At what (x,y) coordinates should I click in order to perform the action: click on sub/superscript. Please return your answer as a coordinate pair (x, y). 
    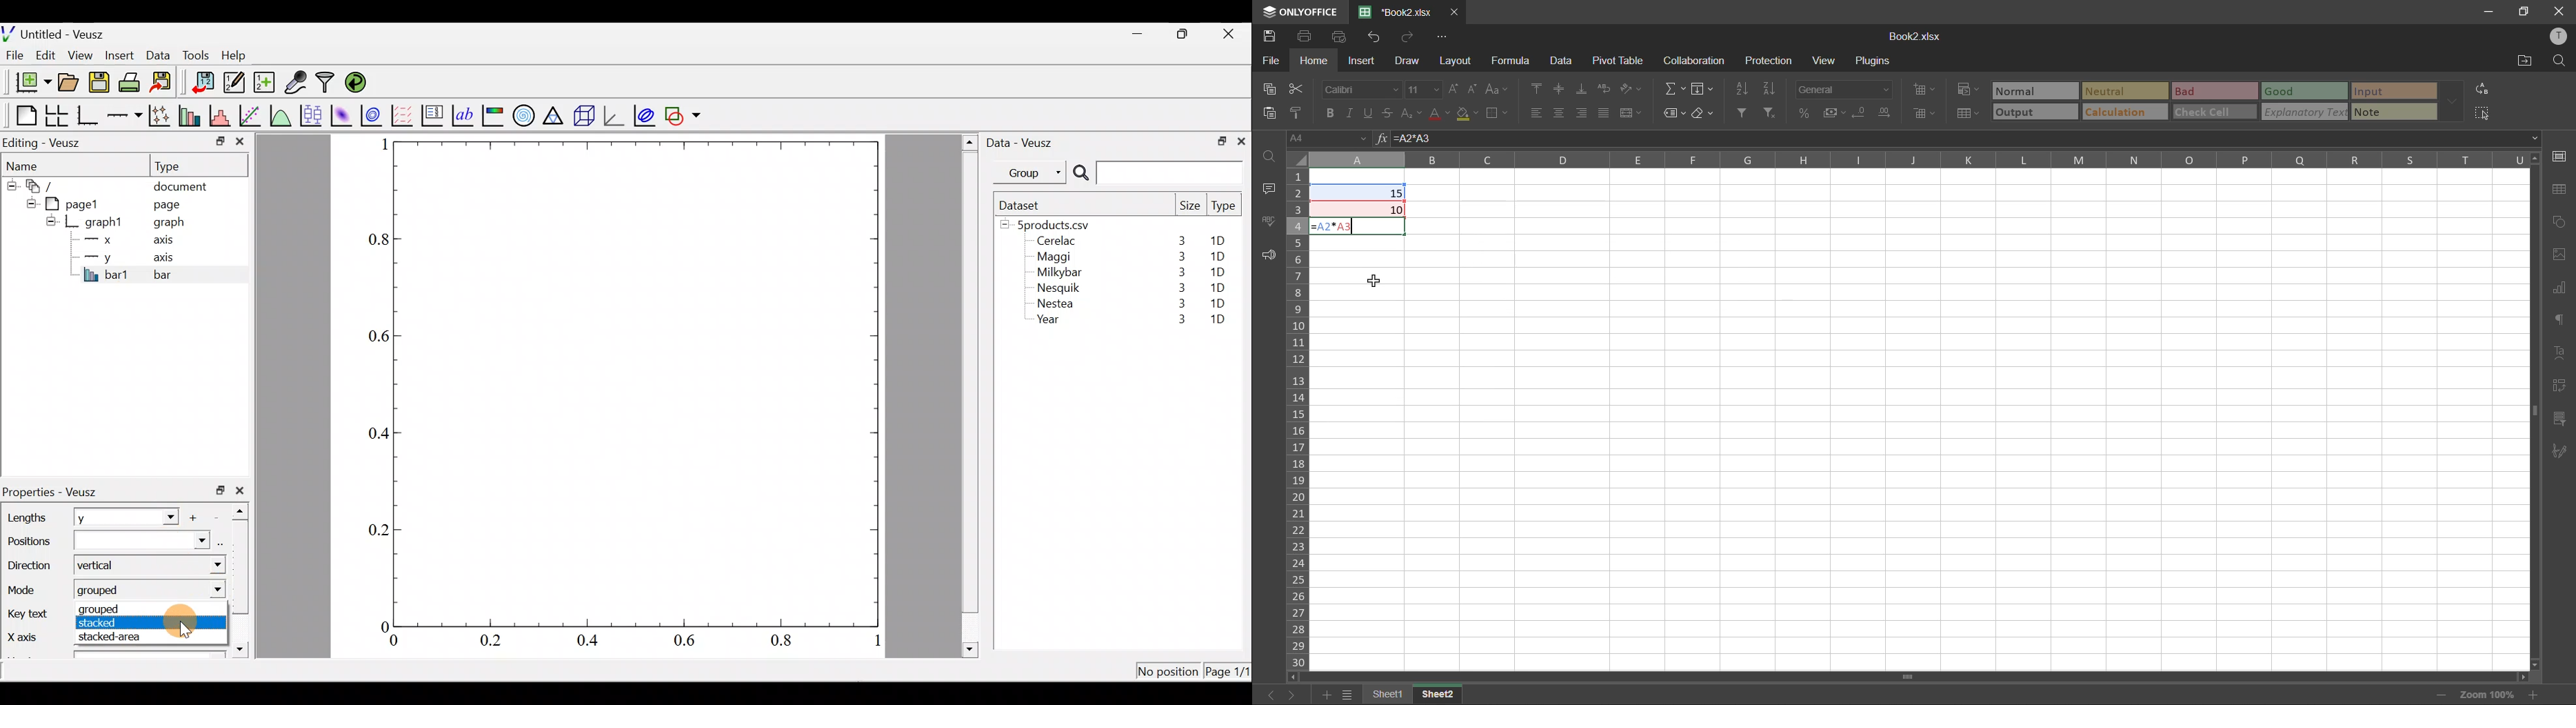
    Looking at the image, I should click on (1413, 112).